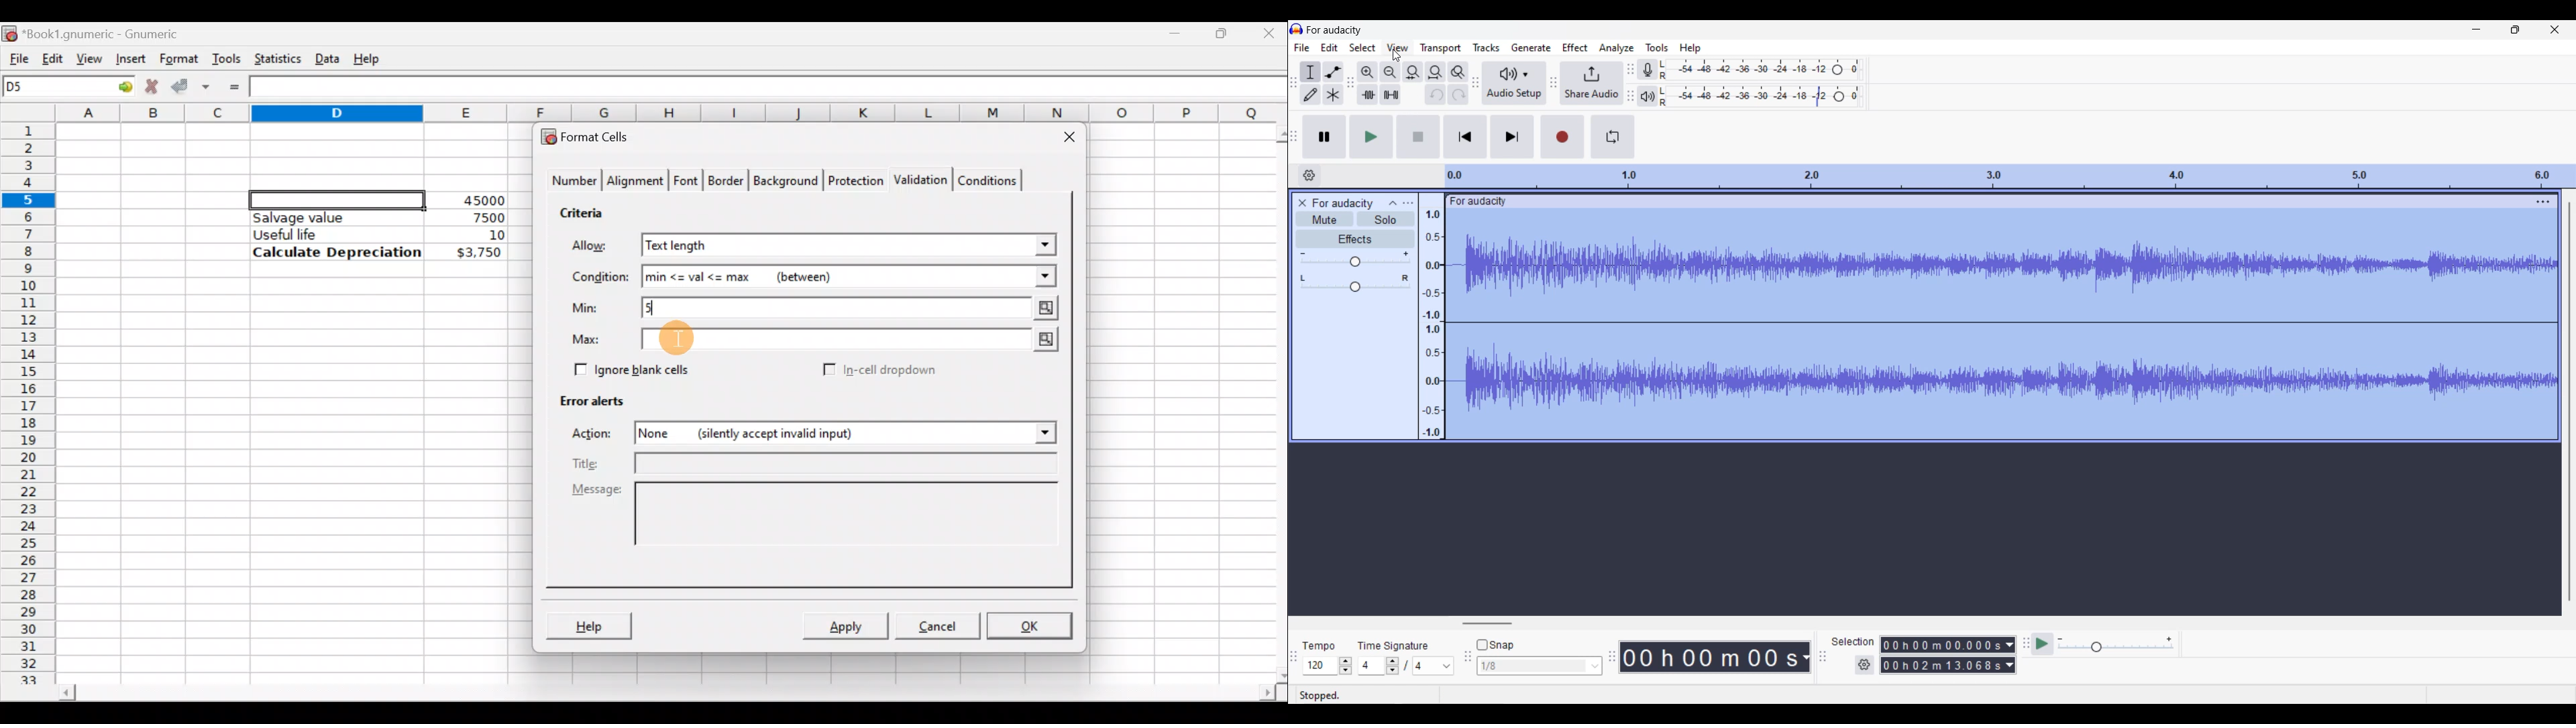  What do you see at coordinates (1044, 243) in the screenshot?
I see `Allow drop down` at bounding box center [1044, 243].